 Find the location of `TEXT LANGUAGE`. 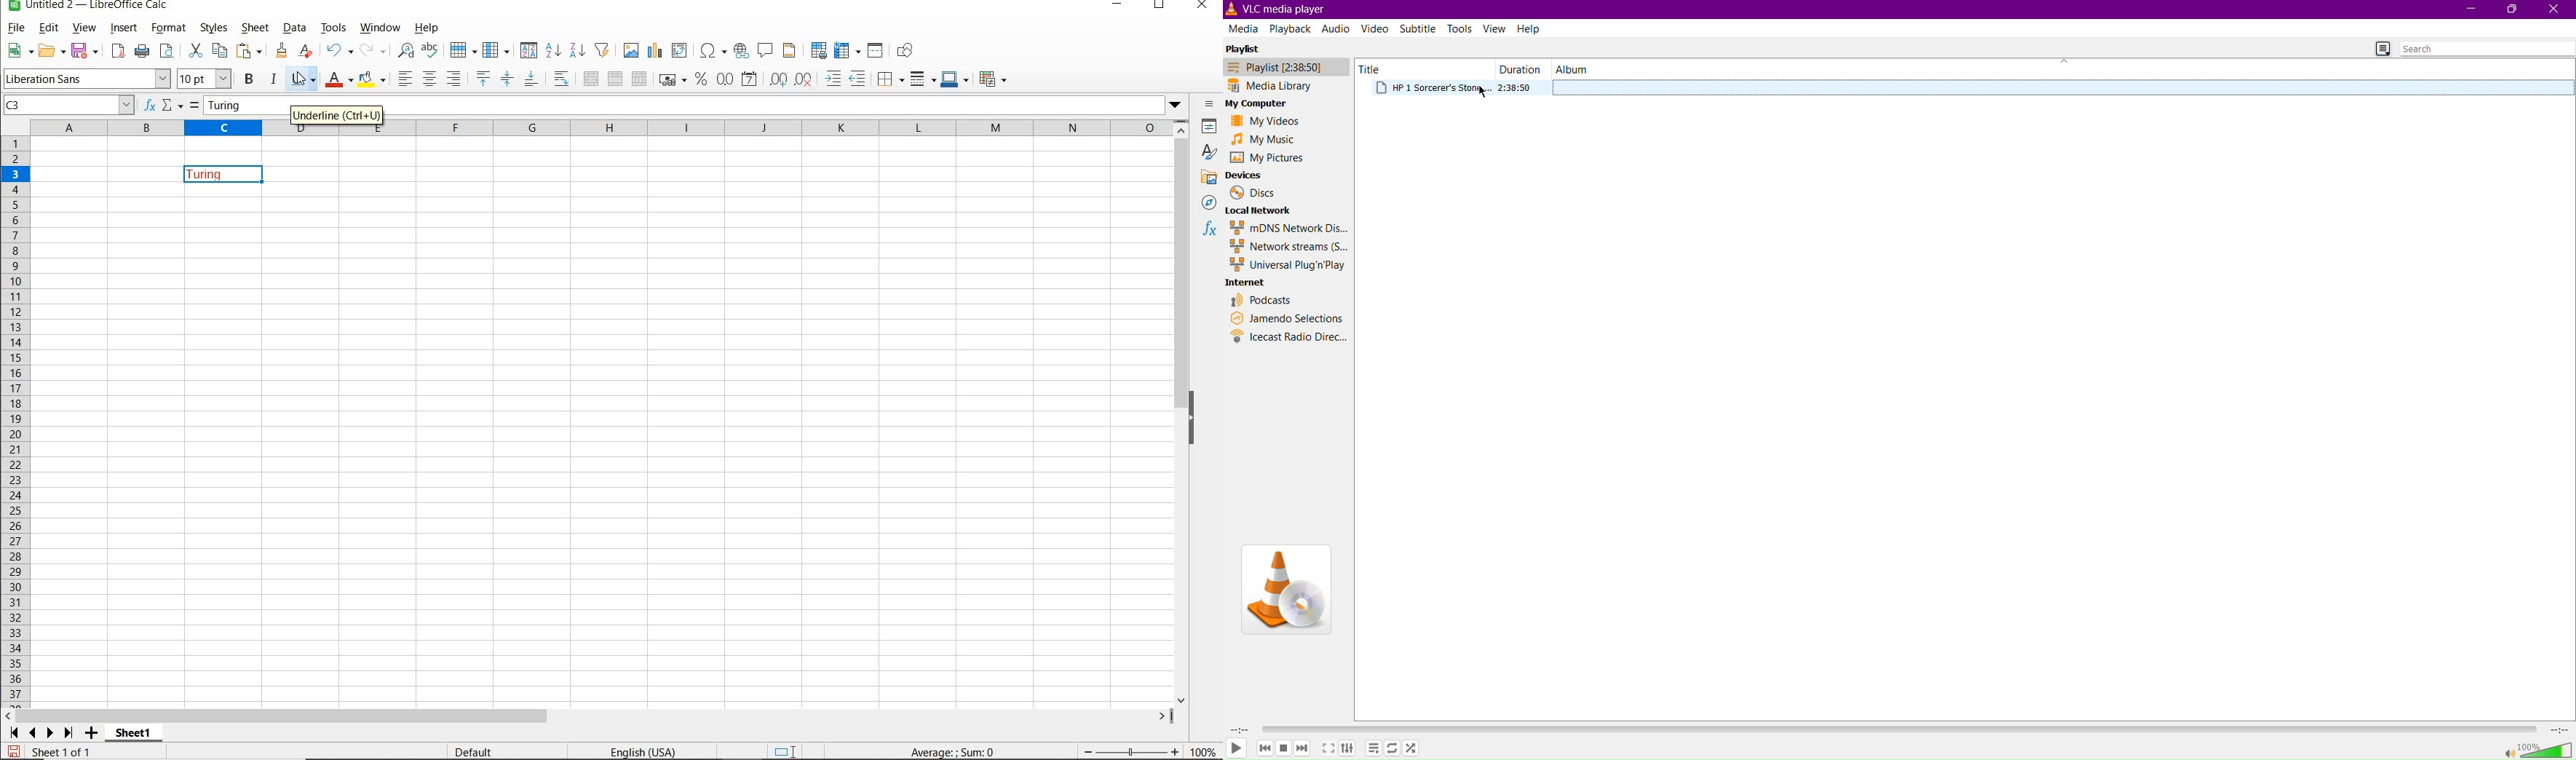

TEXT LANGUAGE is located at coordinates (638, 752).